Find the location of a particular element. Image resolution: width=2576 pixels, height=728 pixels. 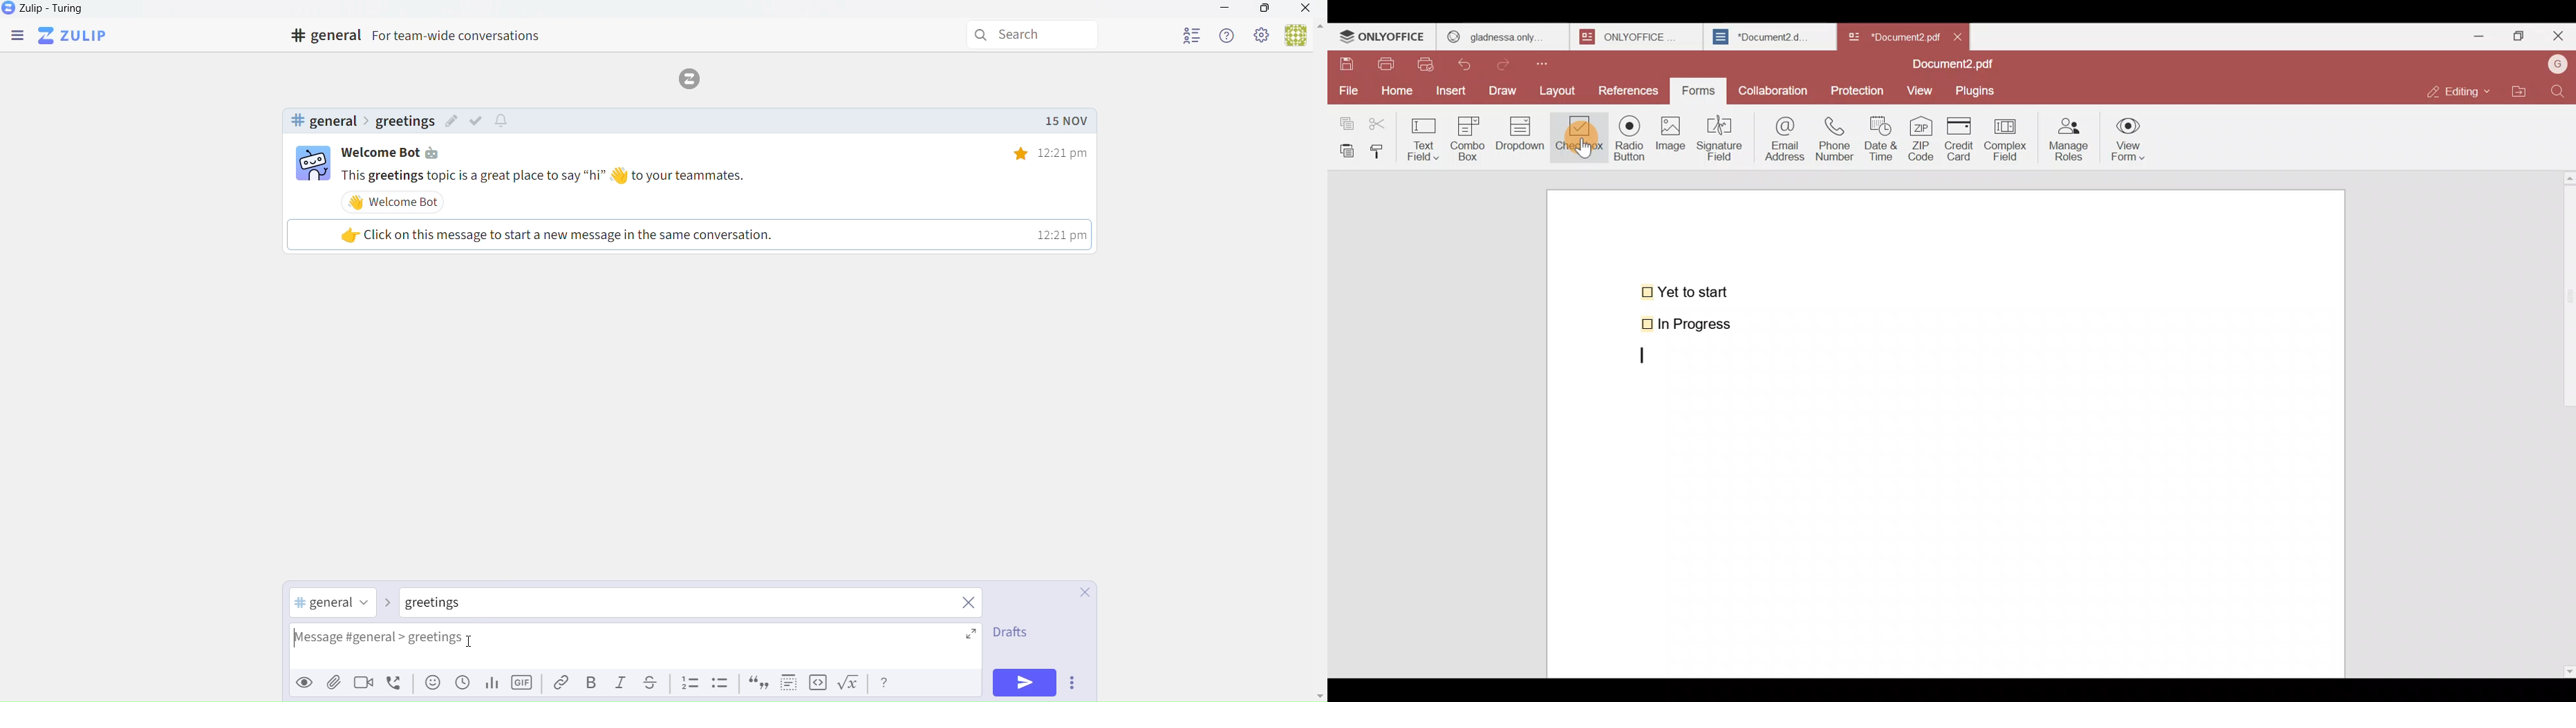

check is located at coordinates (479, 120).